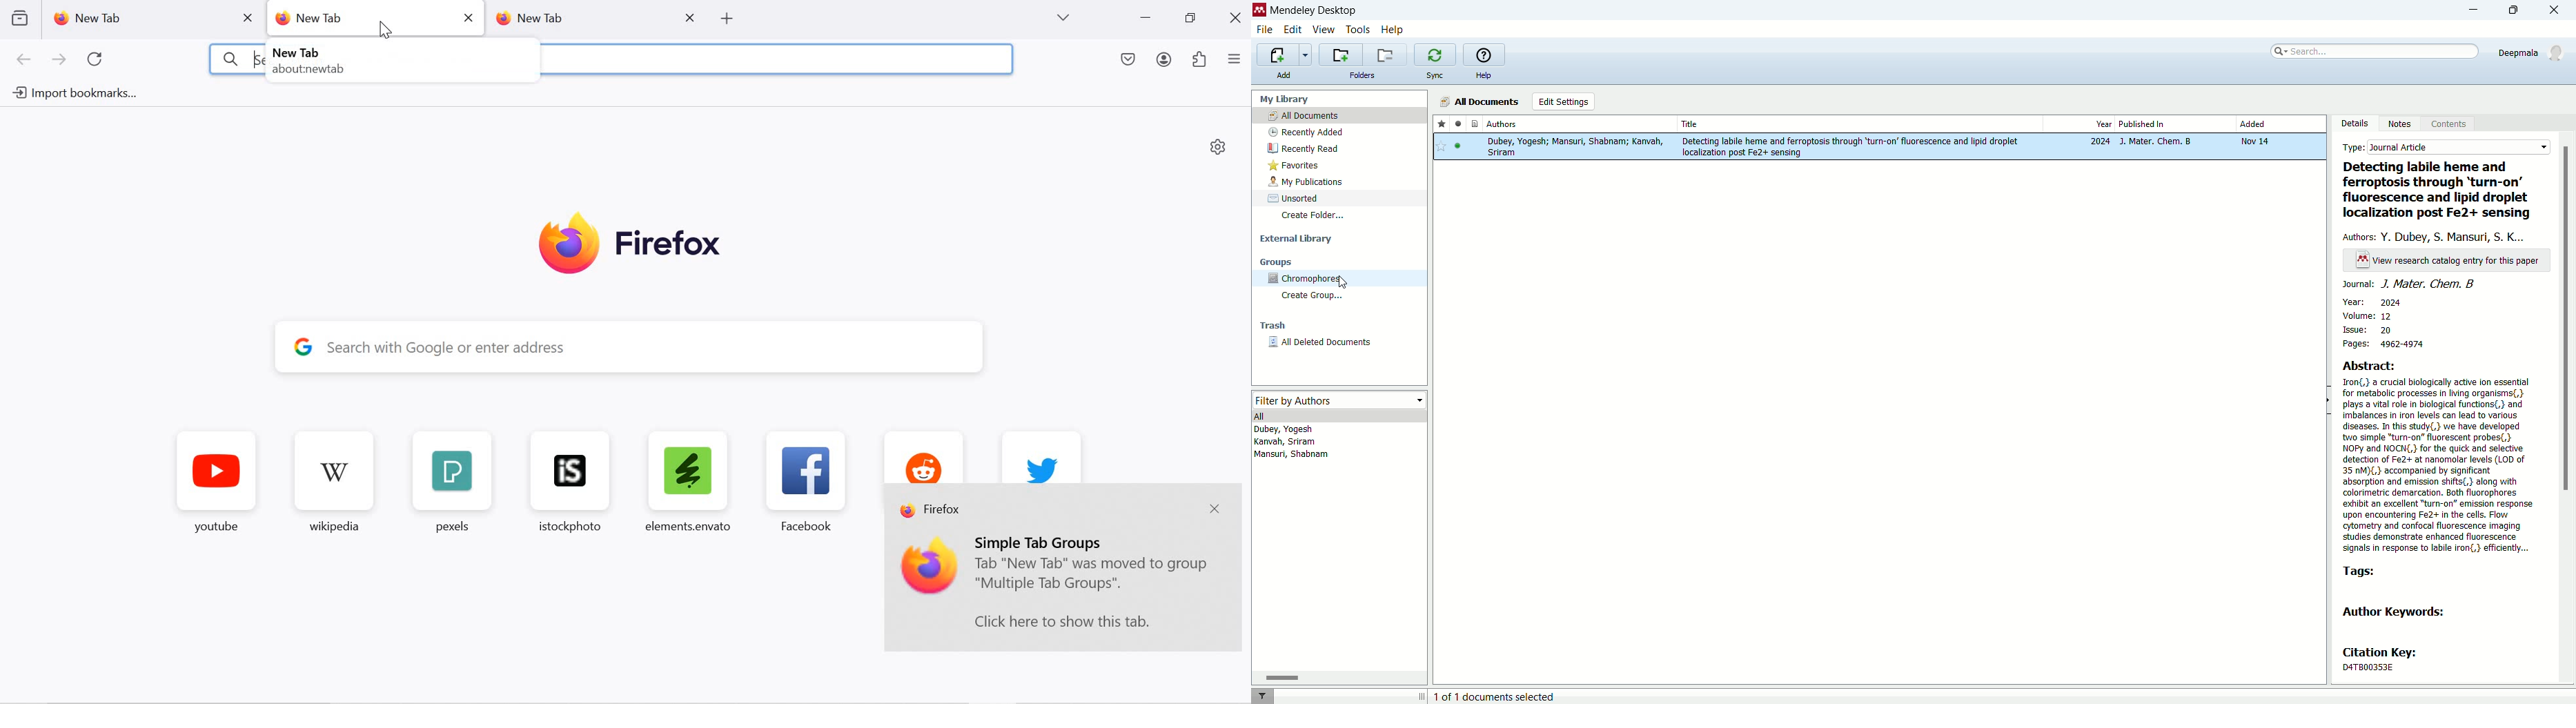 The image size is (2576, 728). I want to click on text, so click(2448, 261).